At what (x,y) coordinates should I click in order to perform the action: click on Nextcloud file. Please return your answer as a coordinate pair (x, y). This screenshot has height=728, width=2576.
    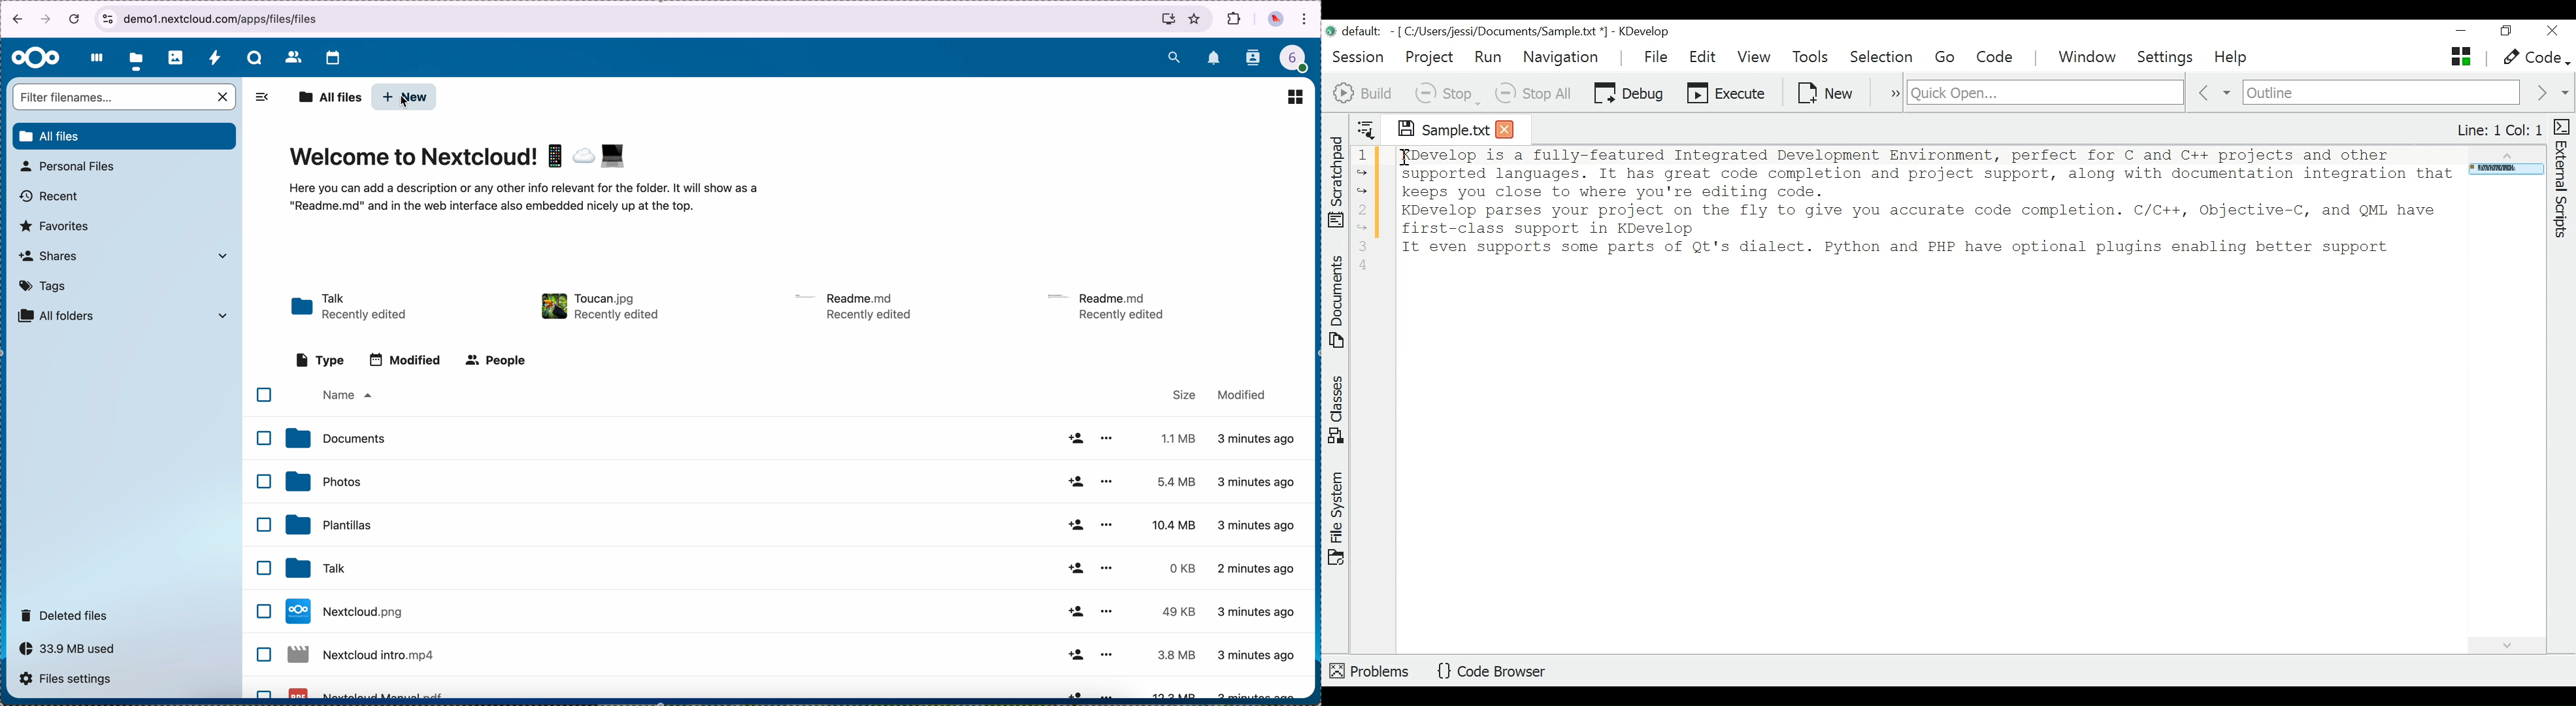
    Looking at the image, I should click on (363, 658).